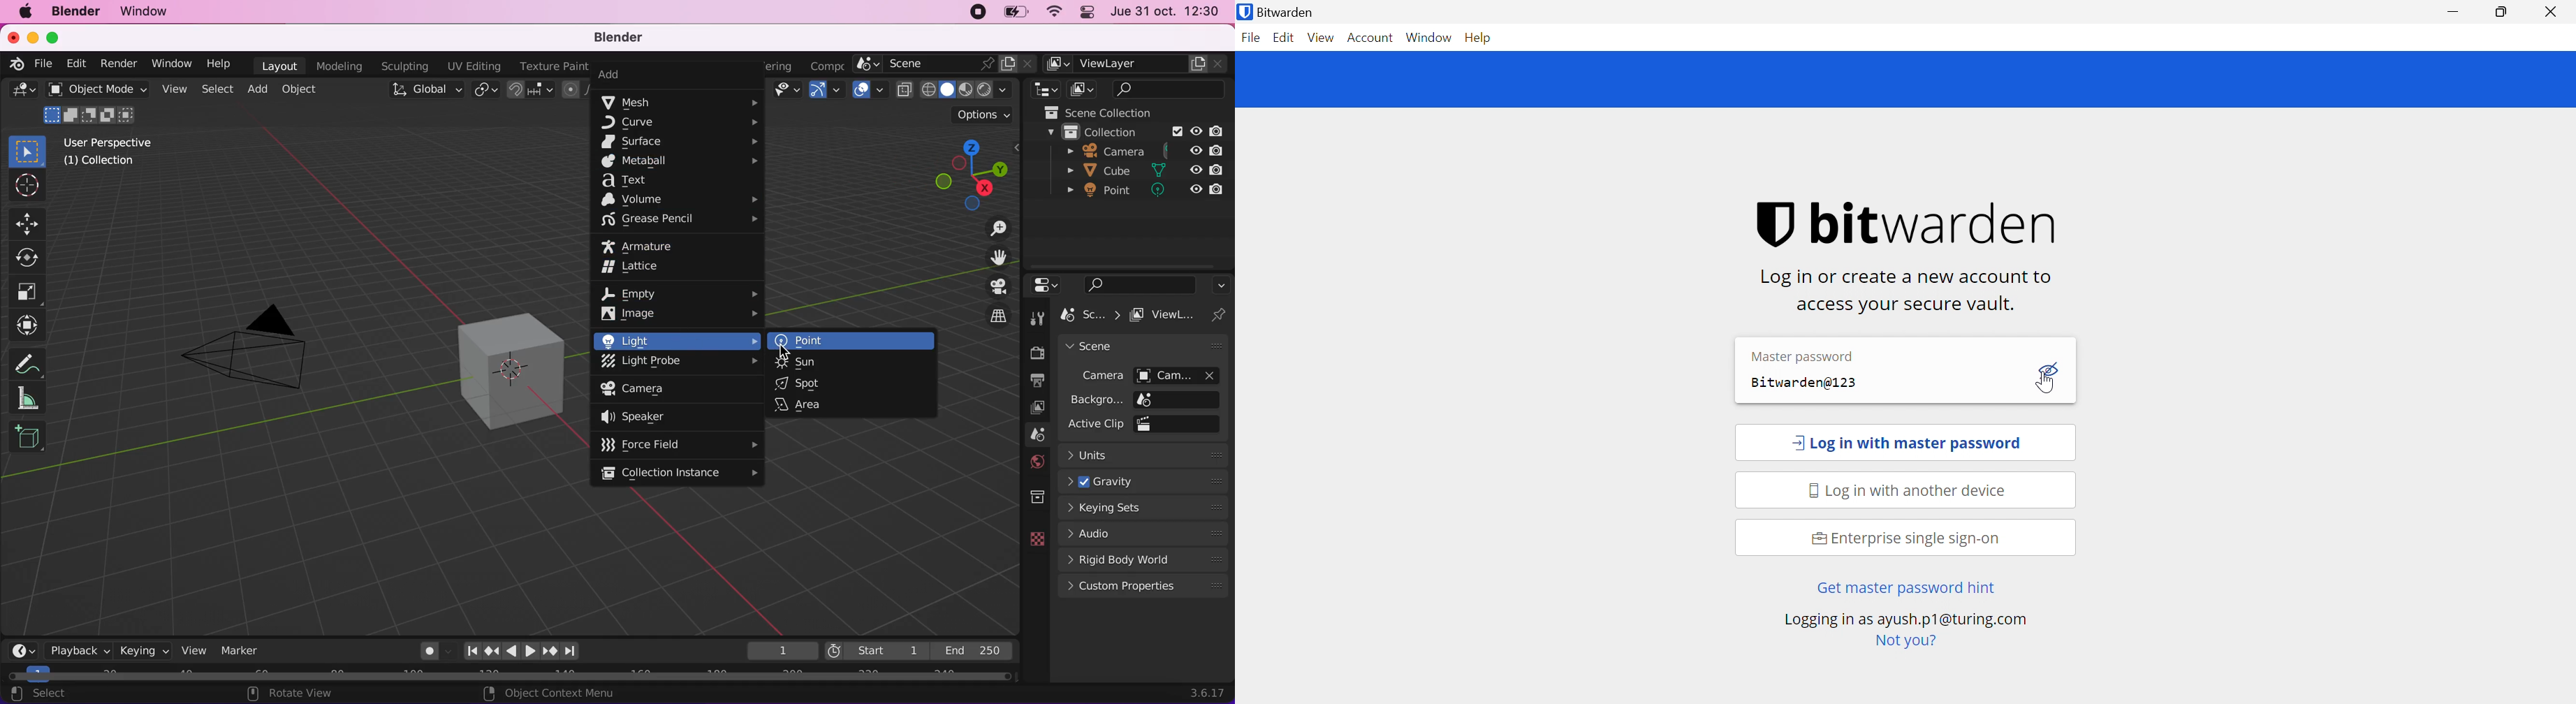  What do you see at coordinates (624, 38) in the screenshot?
I see `blender` at bounding box center [624, 38].